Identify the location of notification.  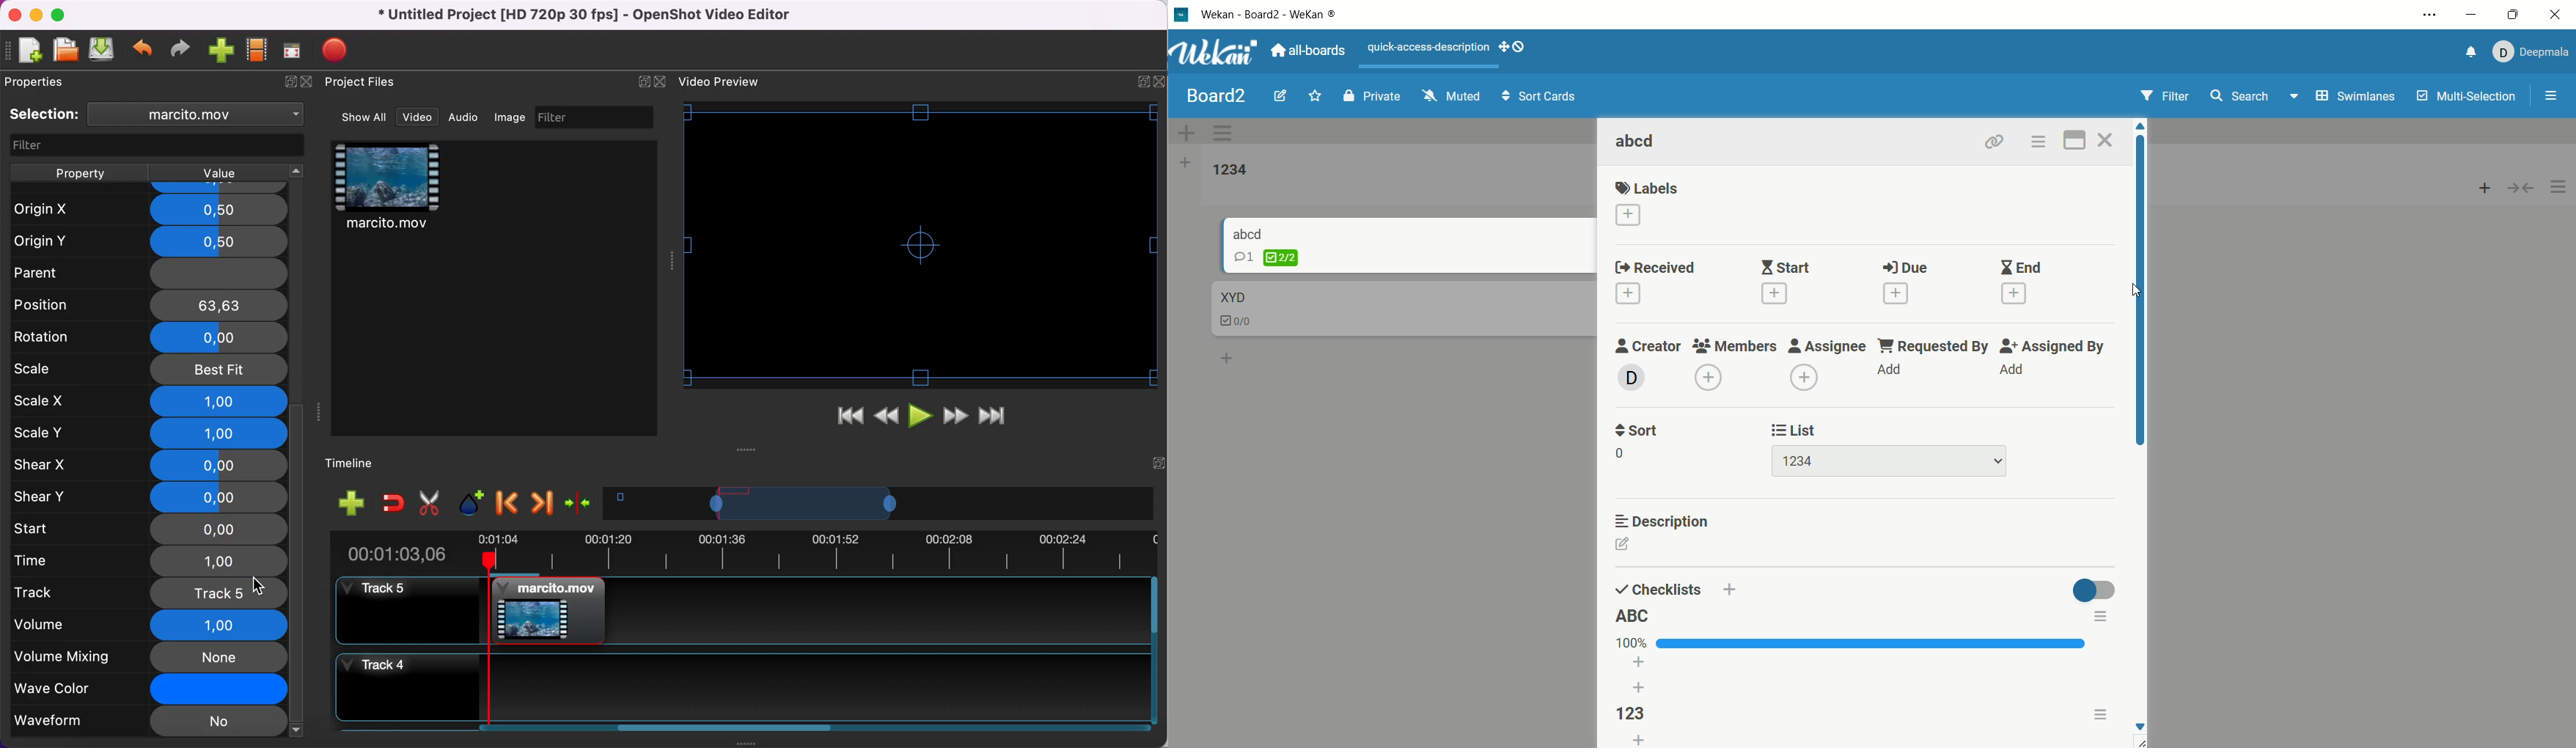
(2467, 54).